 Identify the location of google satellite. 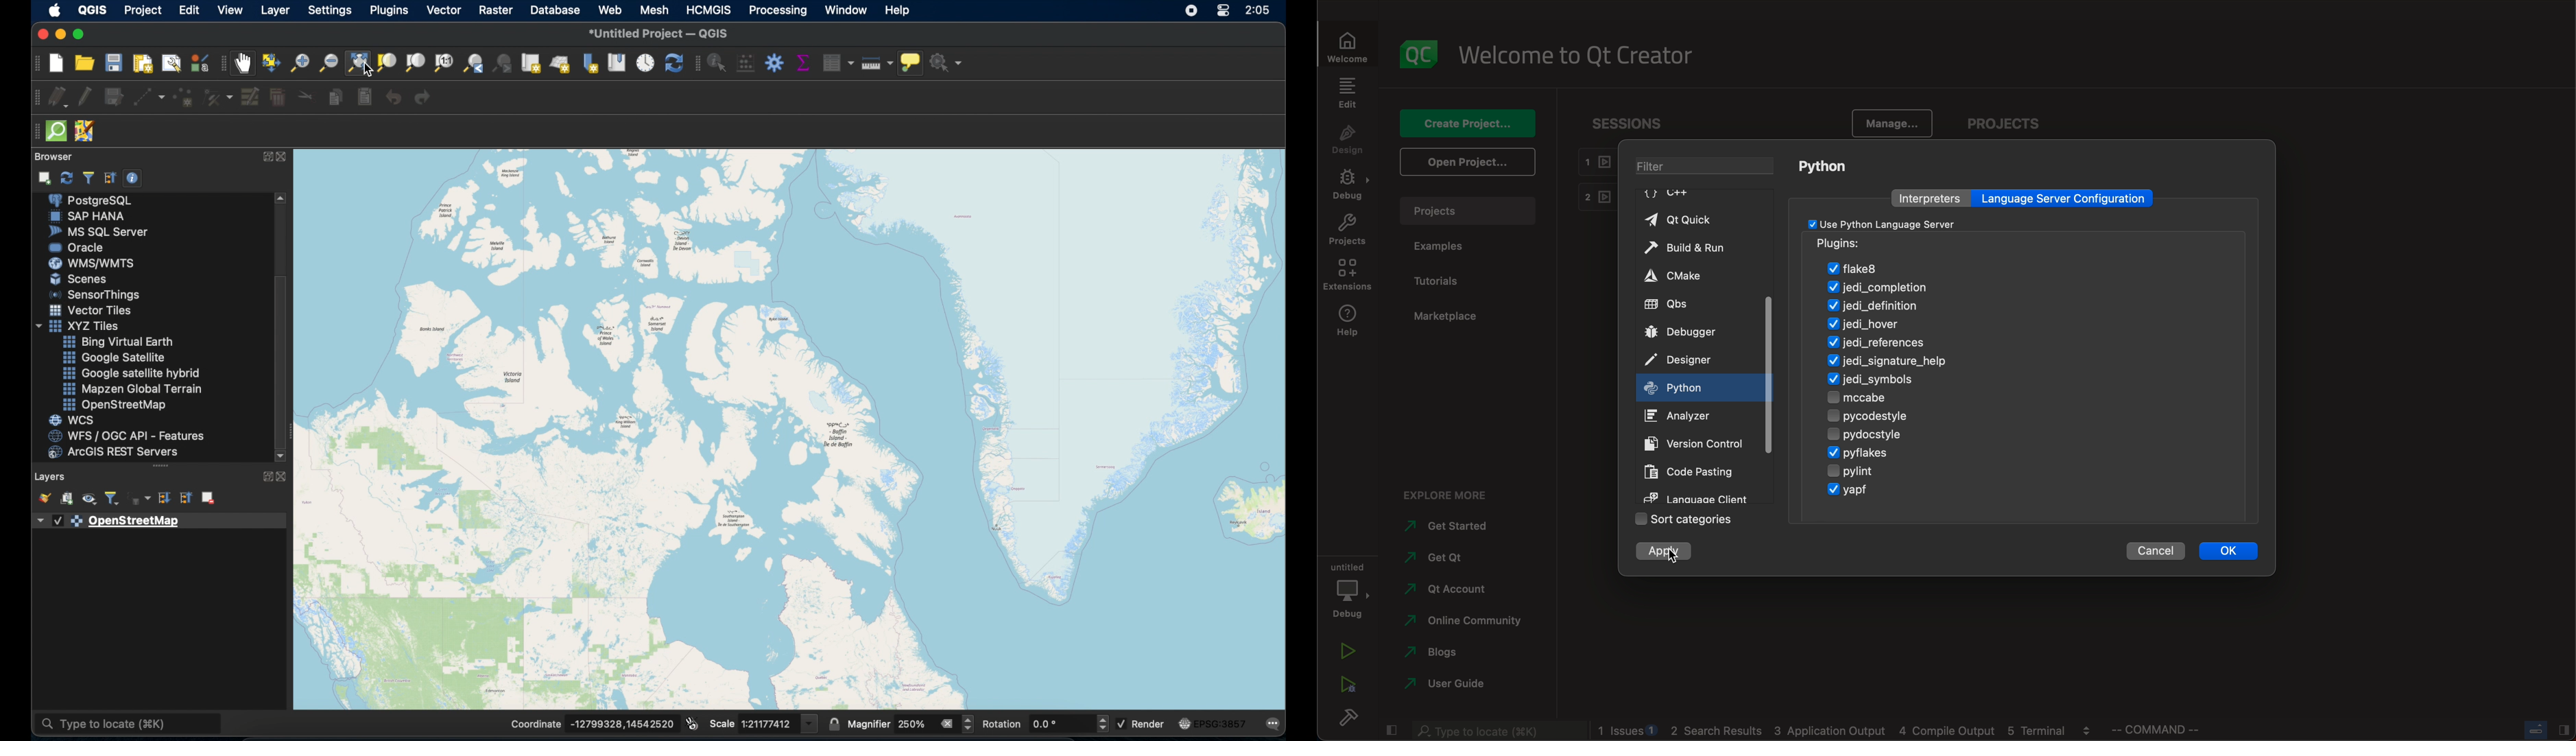
(115, 357).